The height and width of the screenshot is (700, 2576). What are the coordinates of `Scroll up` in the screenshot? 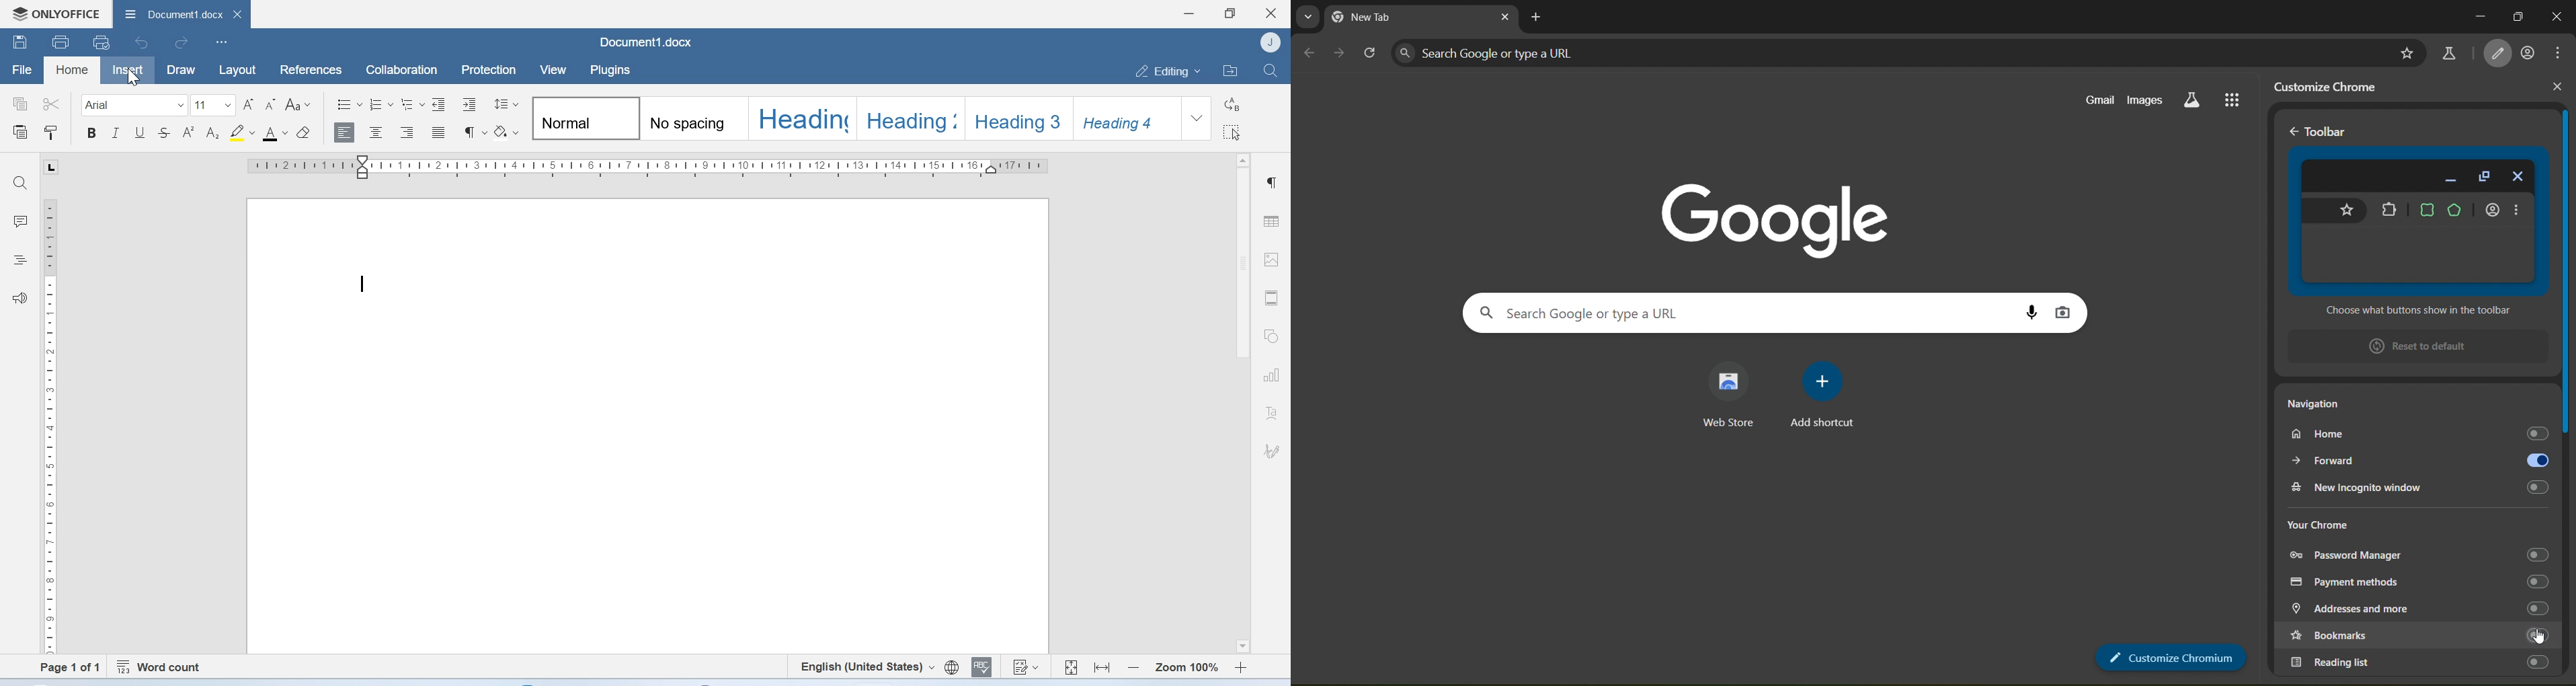 It's located at (1242, 160).